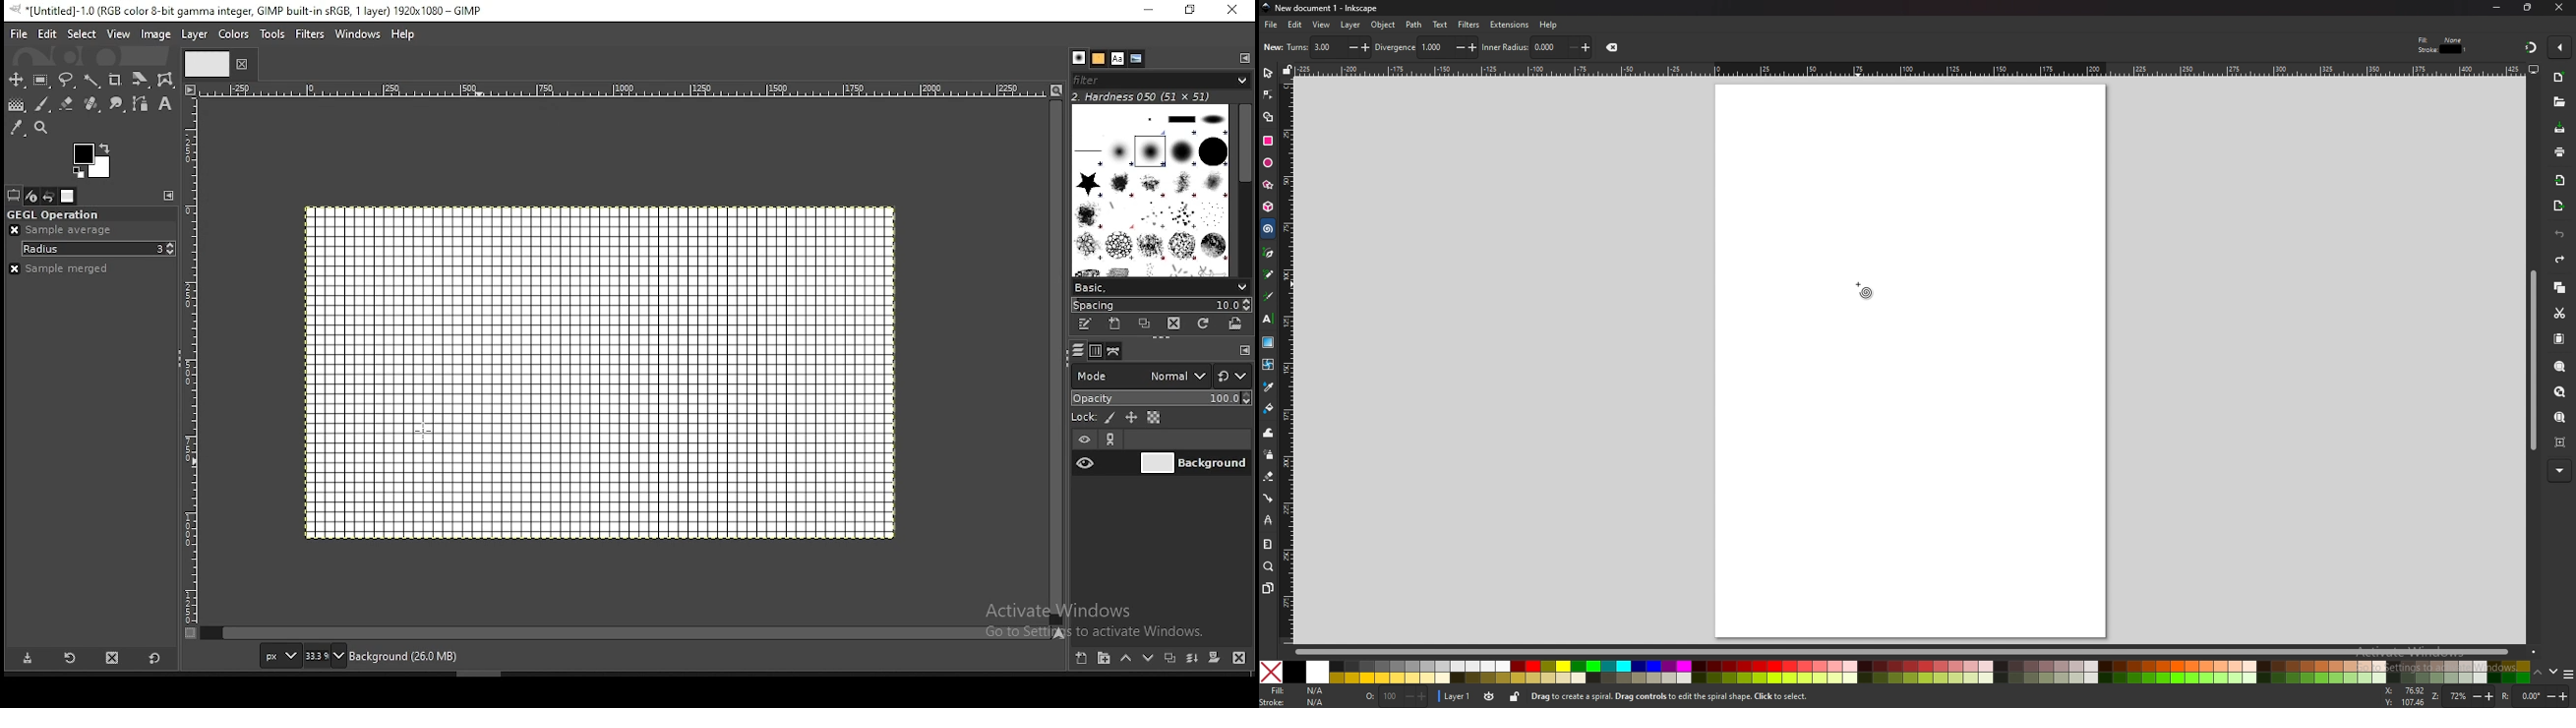 The height and width of the screenshot is (728, 2576). I want to click on extensions, so click(1511, 24).